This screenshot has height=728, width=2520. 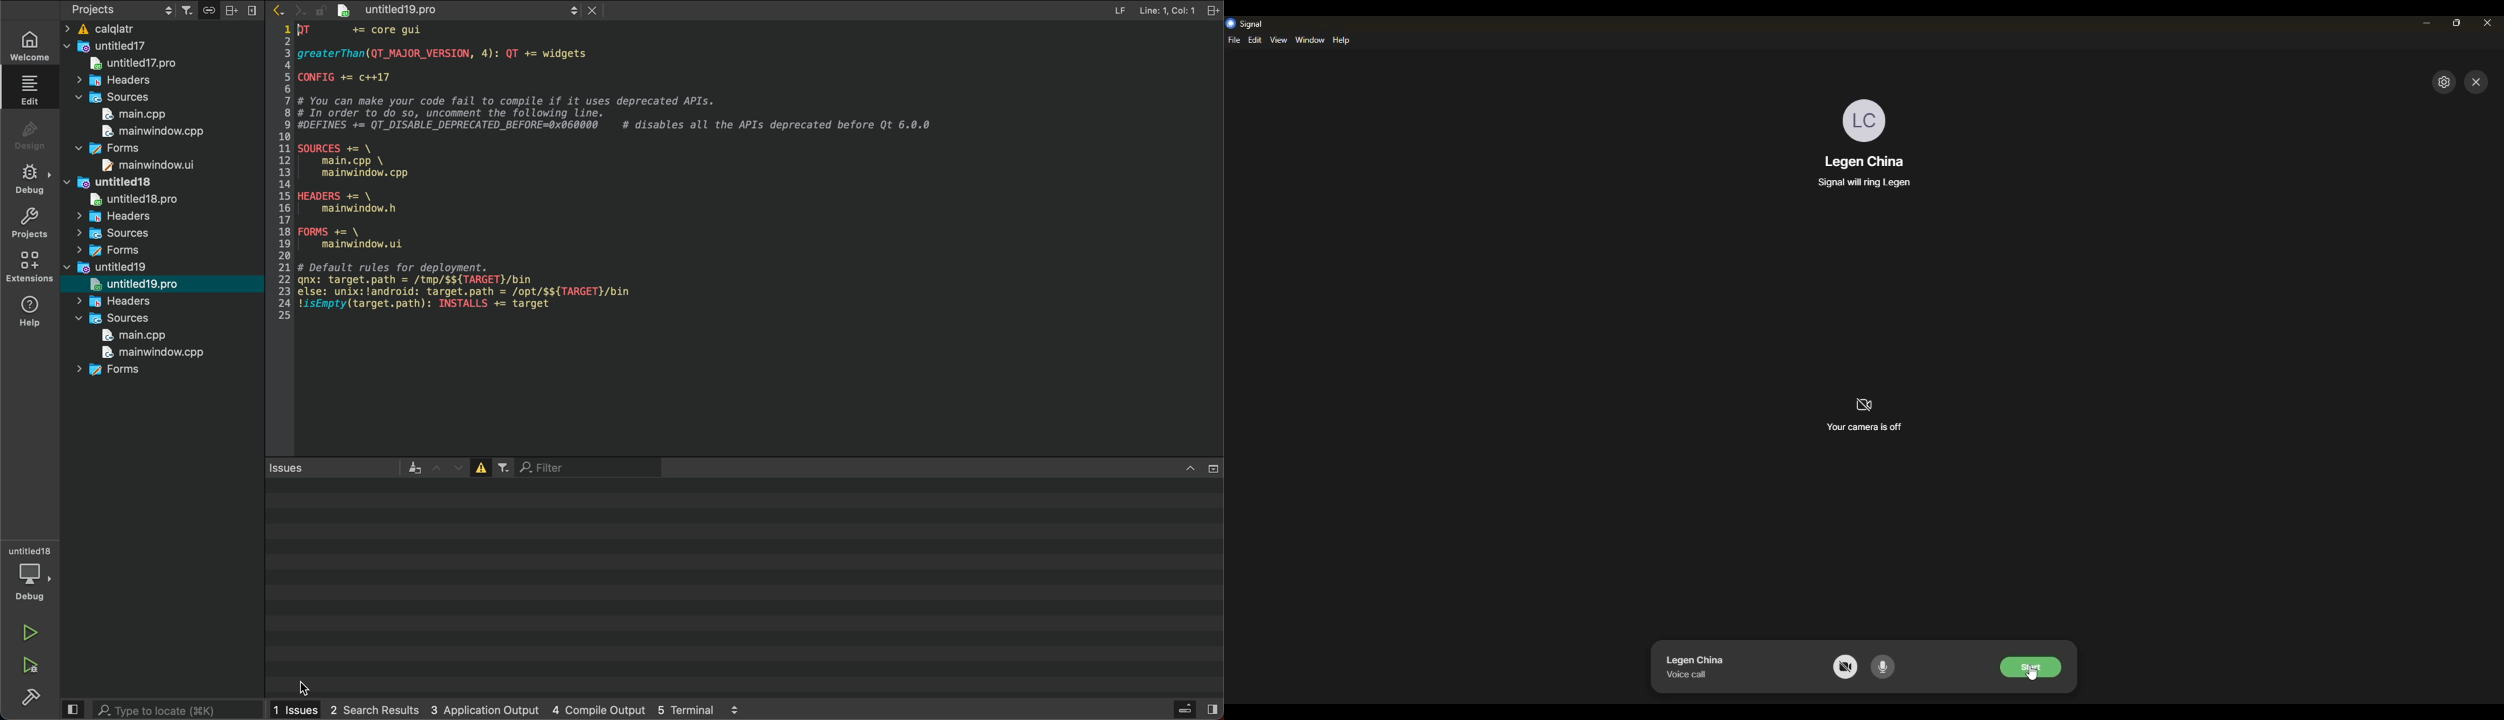 What do you see at coordinates (1310, 40) in the screenshot?
I see `windows` at bounding box center [1310, 40].